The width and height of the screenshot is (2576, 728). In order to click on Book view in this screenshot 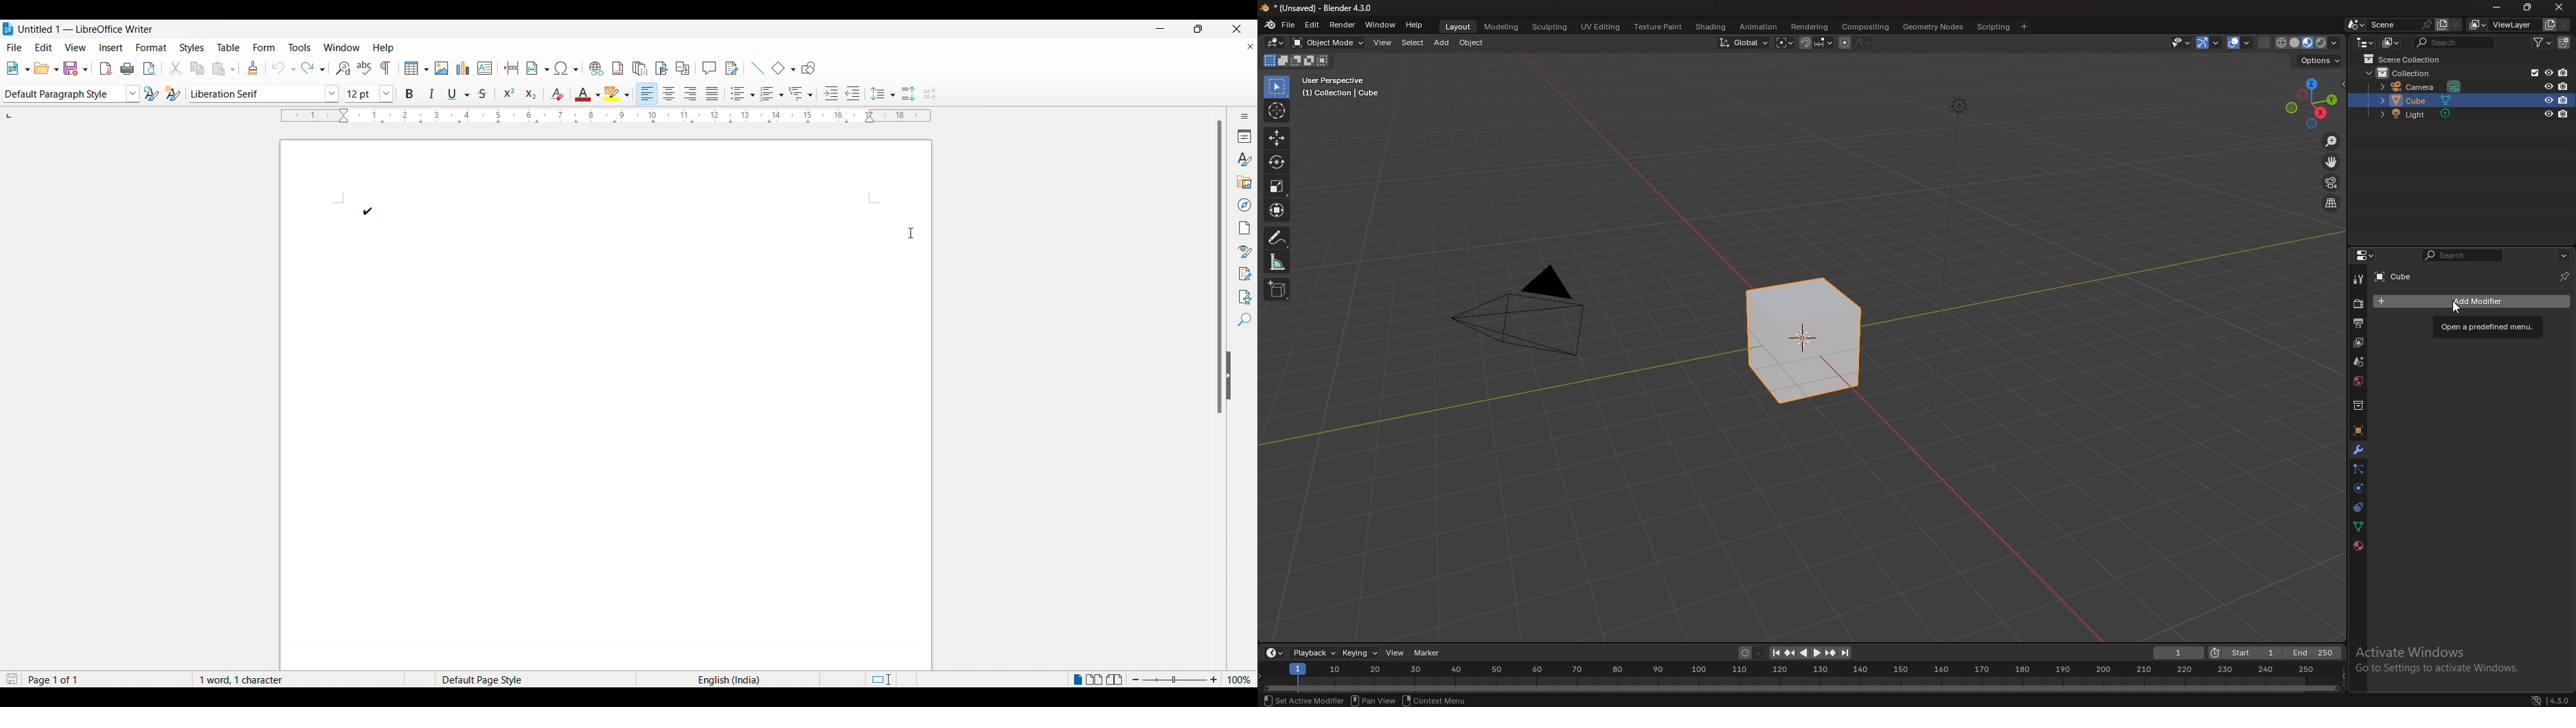, I will do `click(1115, 678)`.